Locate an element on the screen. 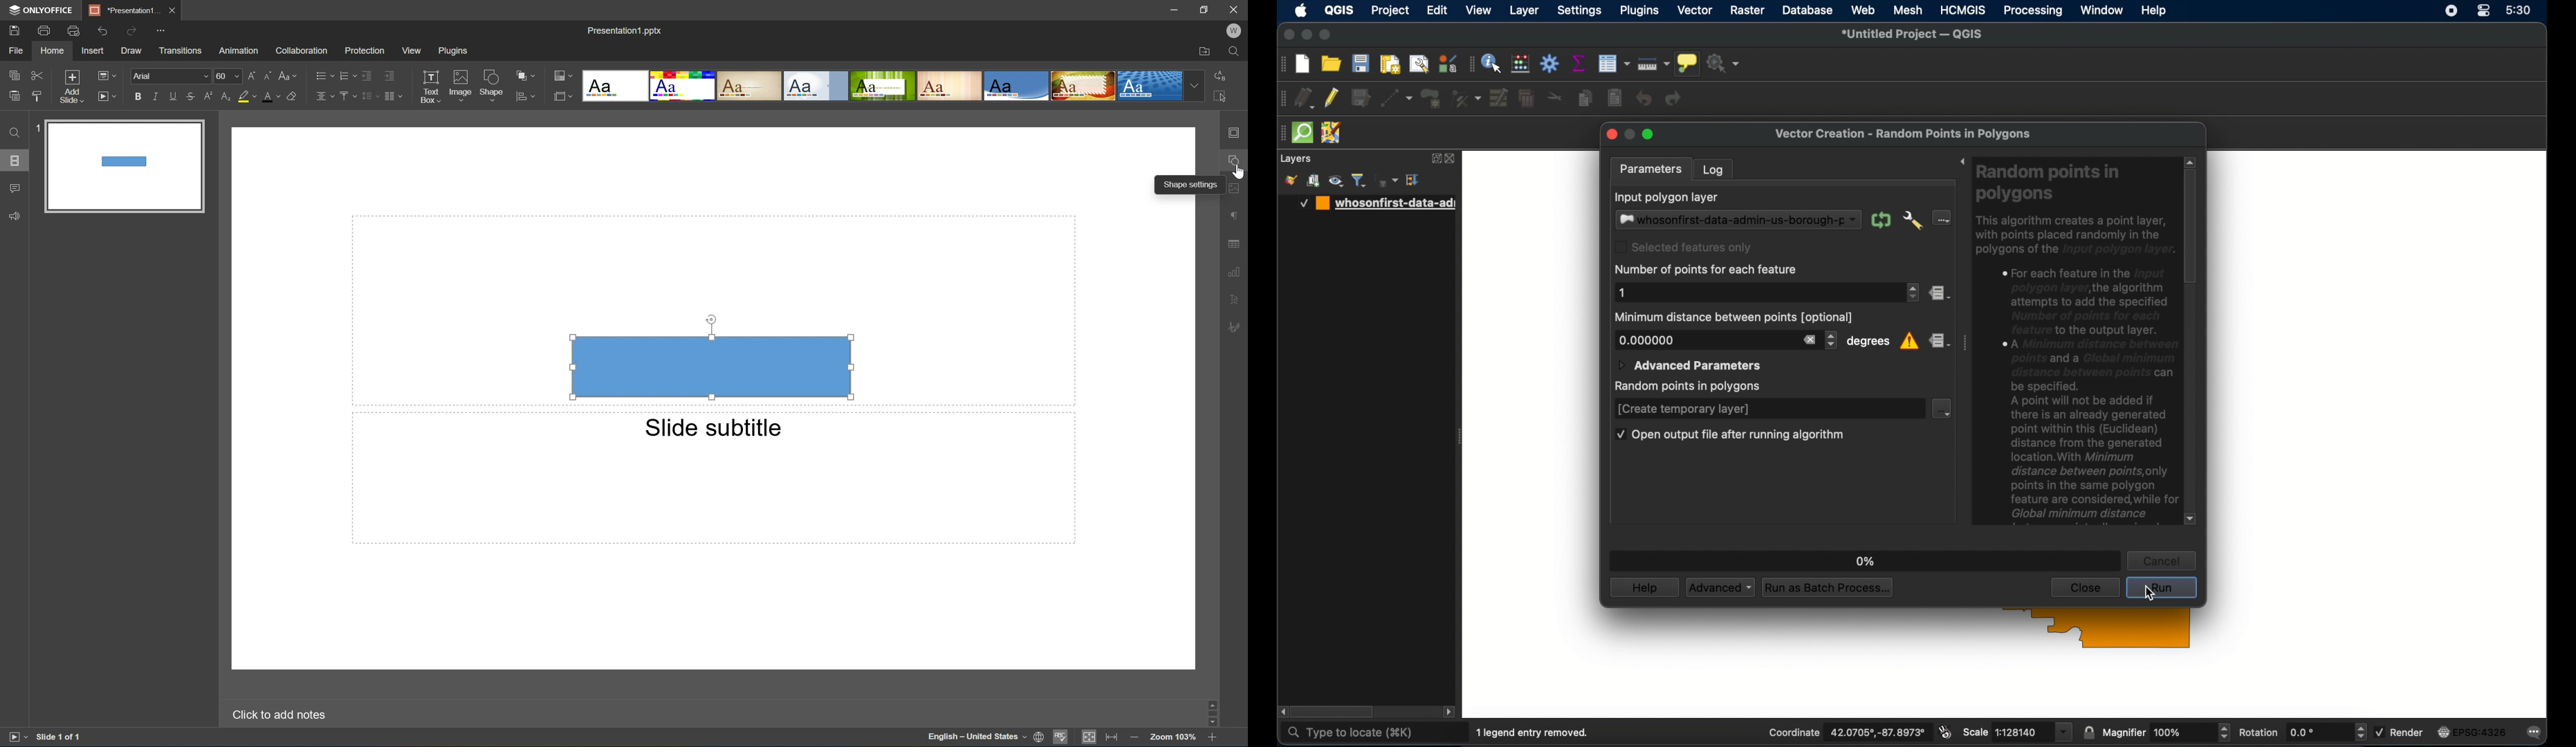 The image size is (2576, 756). icon is located at coordinates (561, 95).